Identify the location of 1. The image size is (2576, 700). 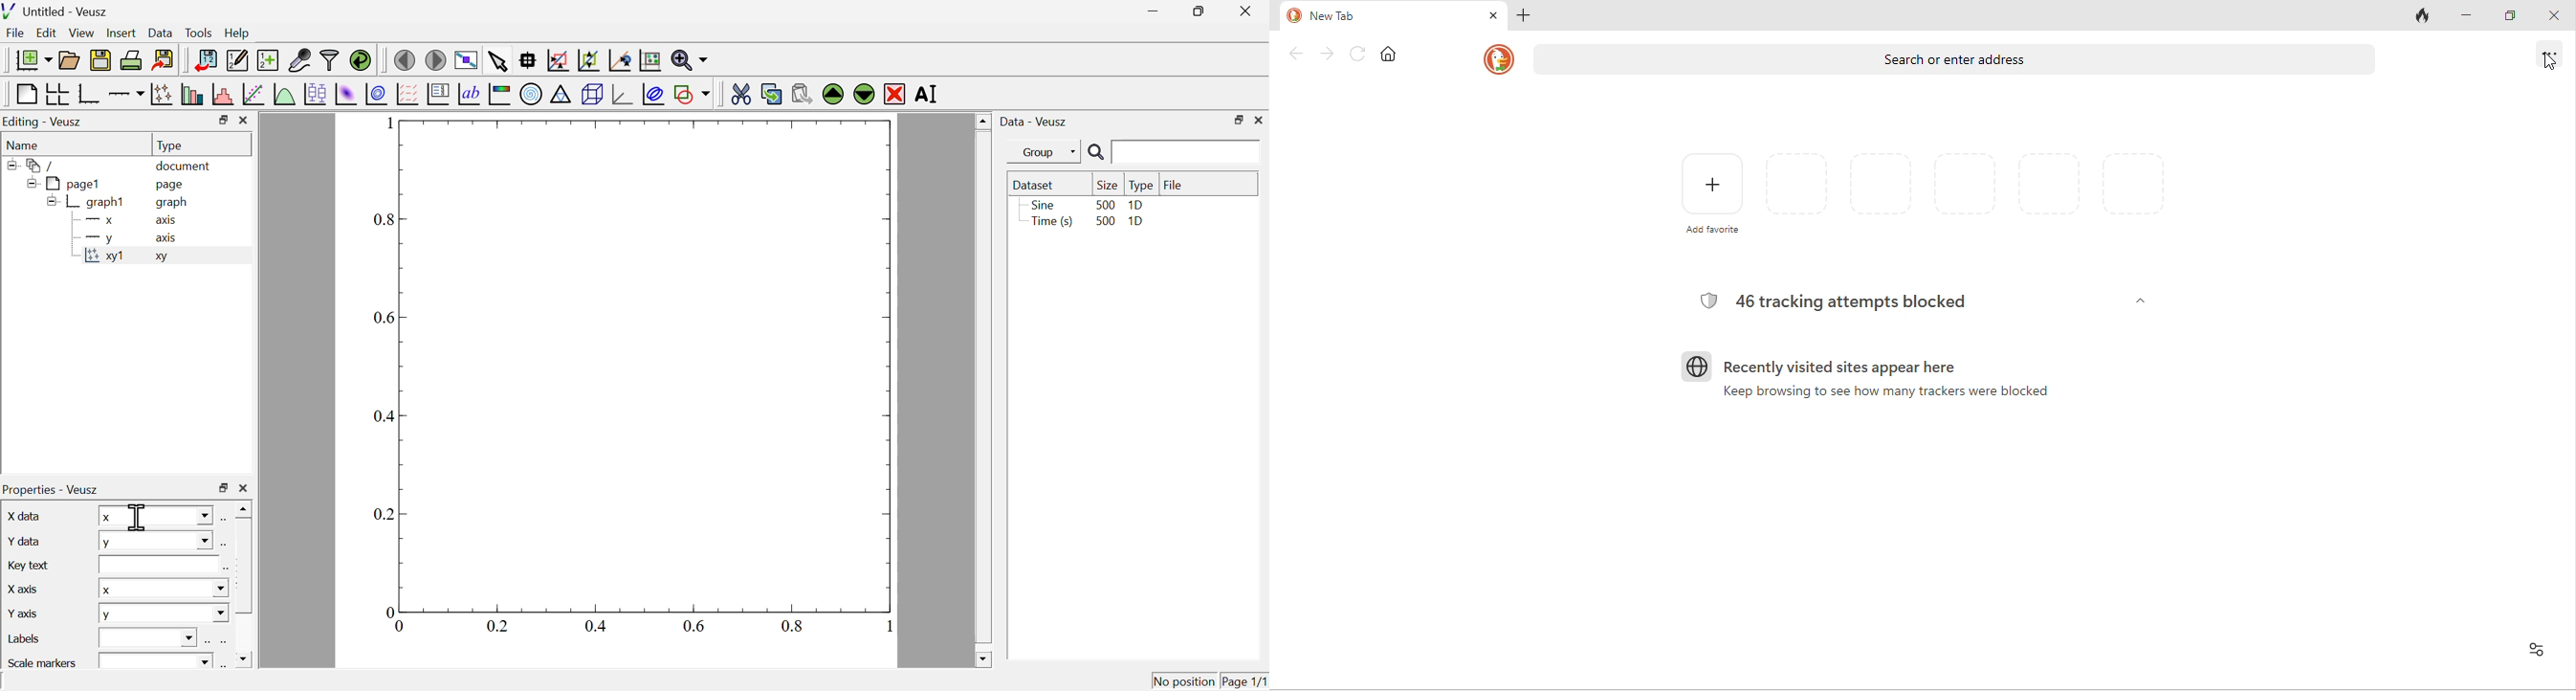
(883, 626).